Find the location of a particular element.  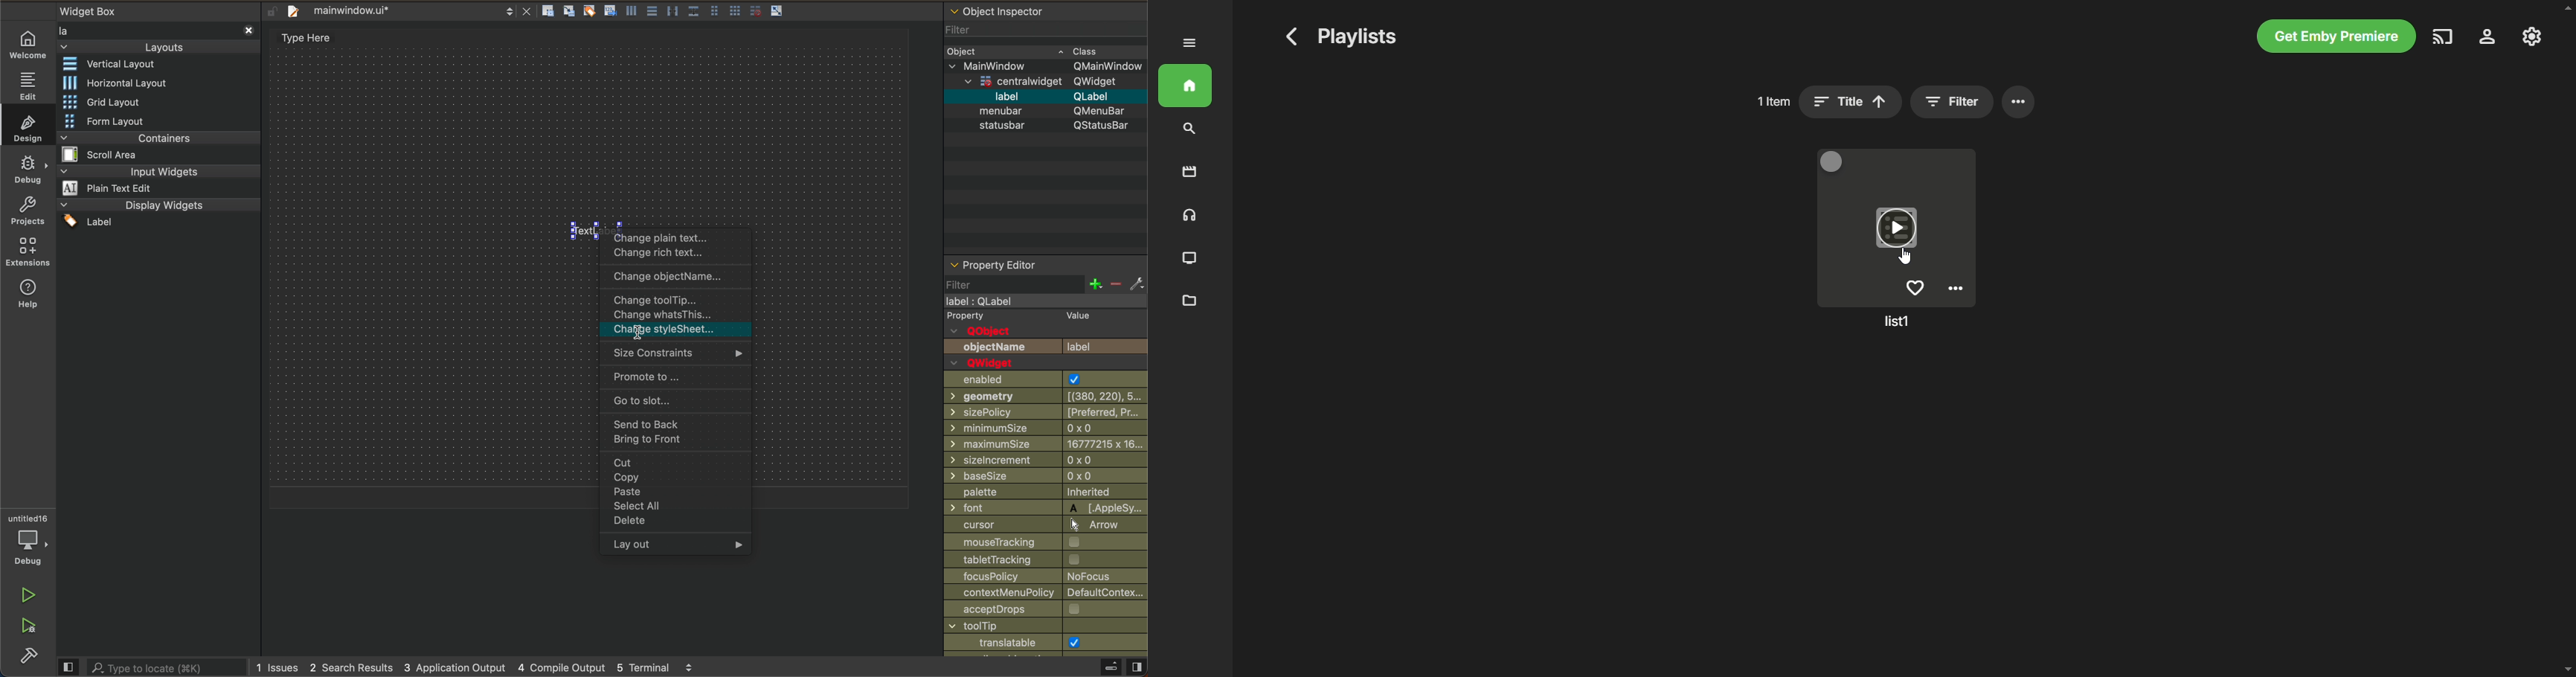

accept drops is located at coordinates (1027, 610).